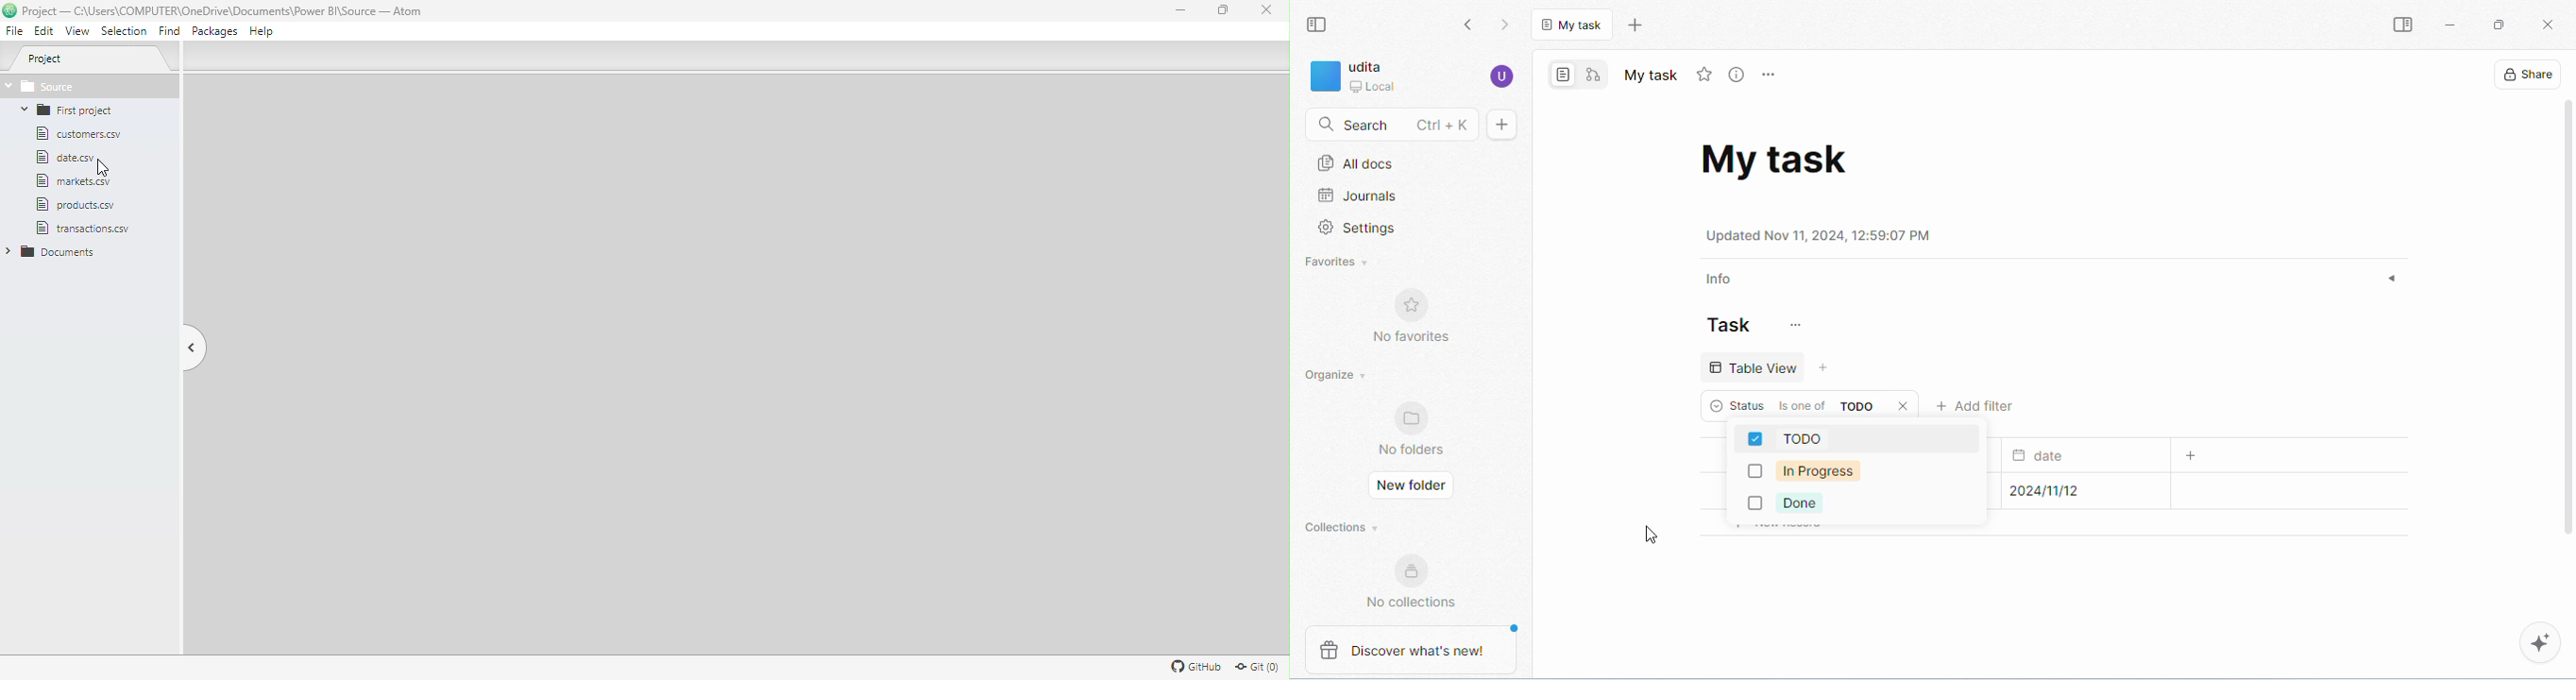 The image size is (2576, 700). Describe the element at coordinates (1856, 406) in the screenshot. I see `value` at that location.